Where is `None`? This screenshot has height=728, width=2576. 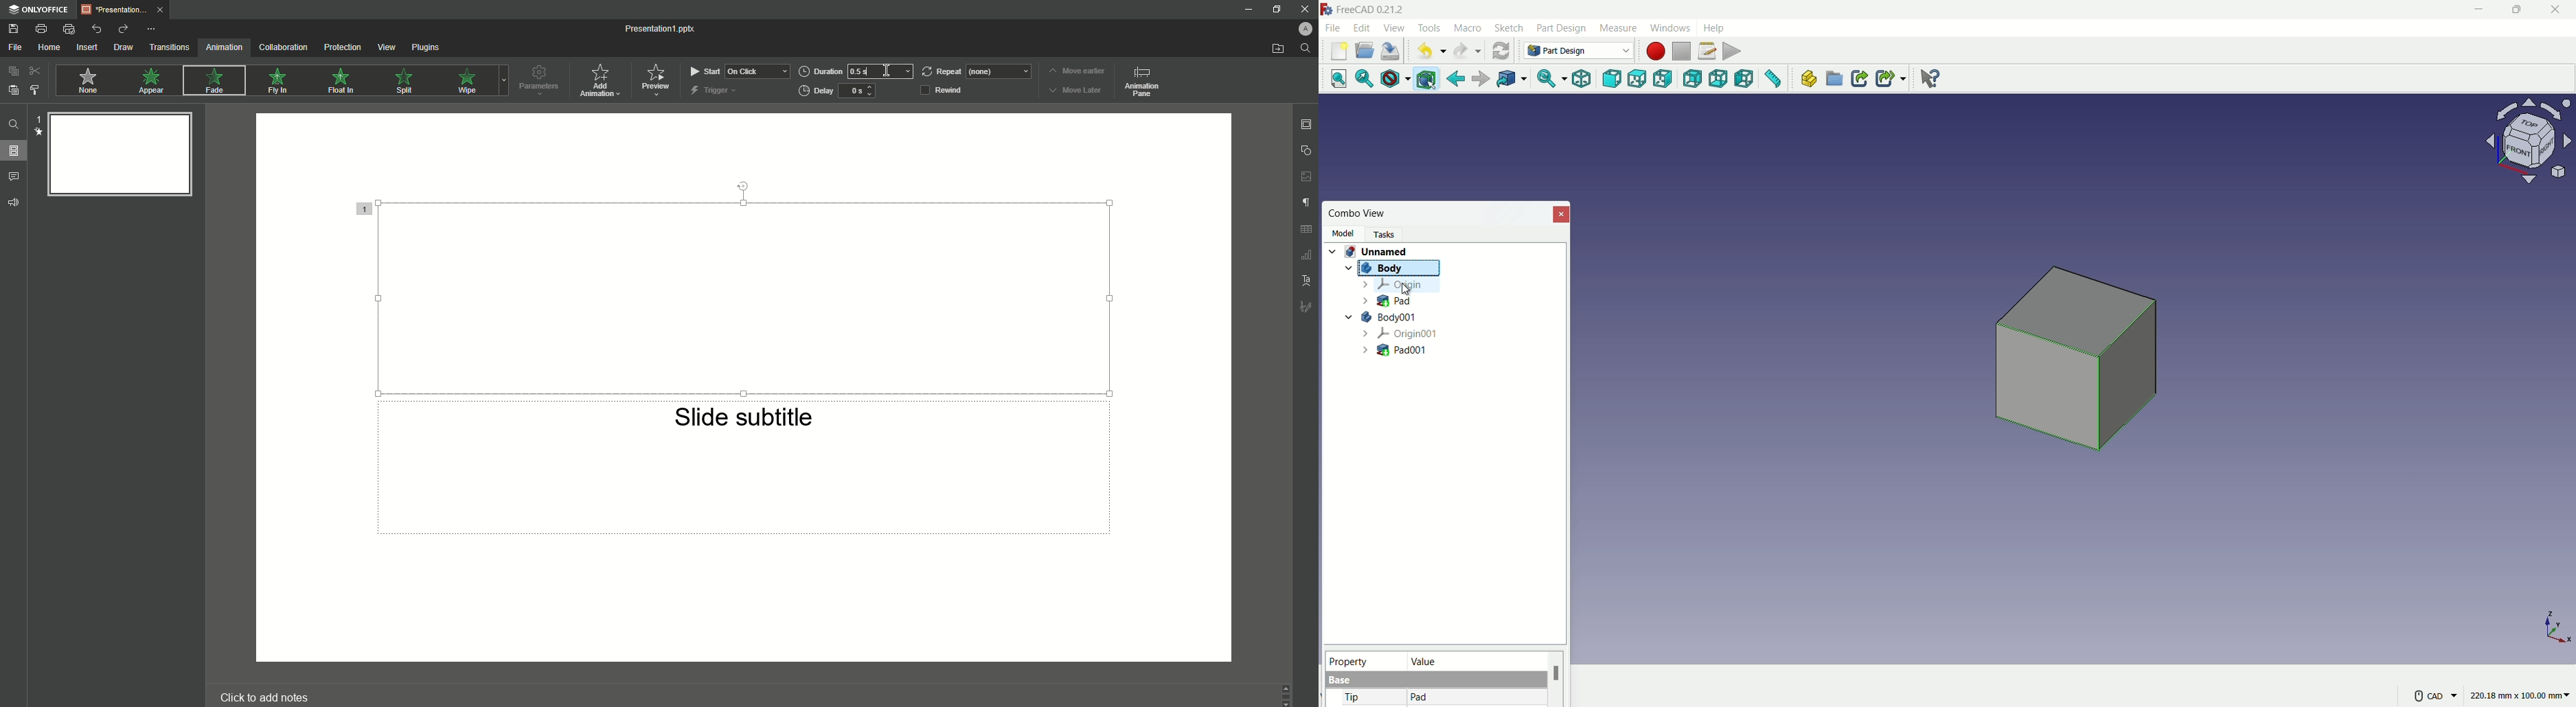 None is located at coordinates (87, 82).